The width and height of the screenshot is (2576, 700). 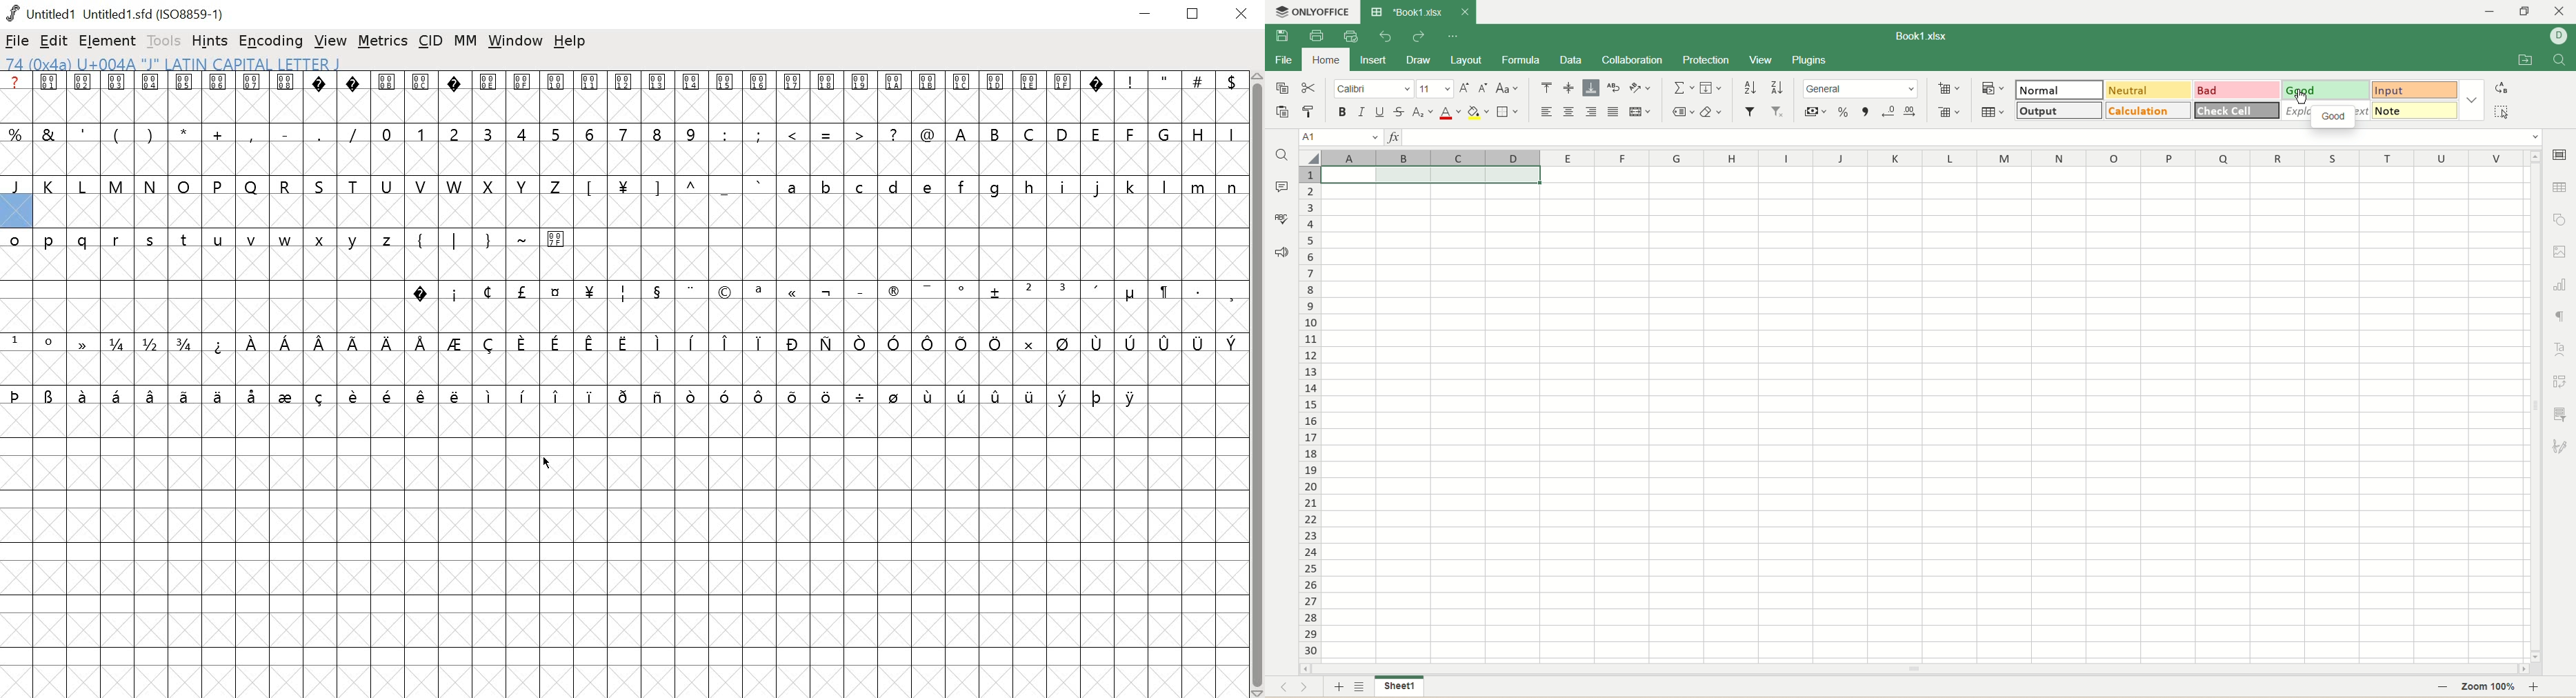 I want to click on home, so click(x=1322, y=61).